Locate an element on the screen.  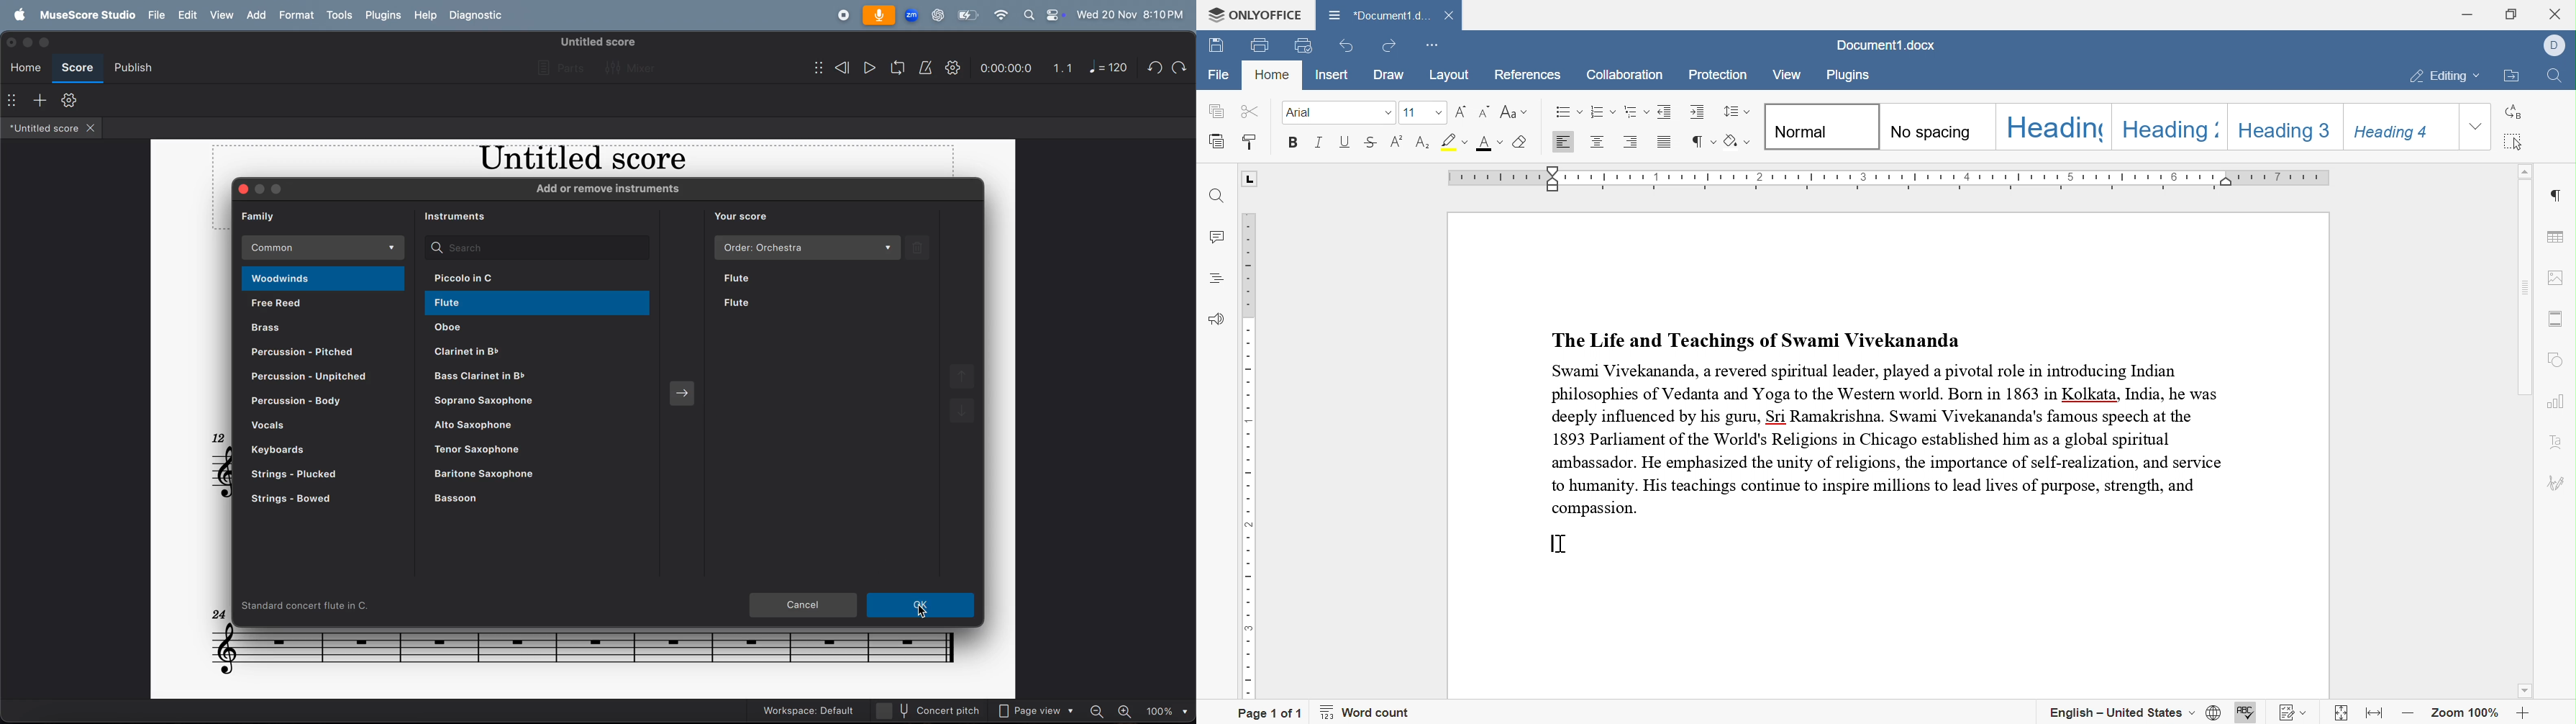
clarient in b is located at coordinates (551, 353).